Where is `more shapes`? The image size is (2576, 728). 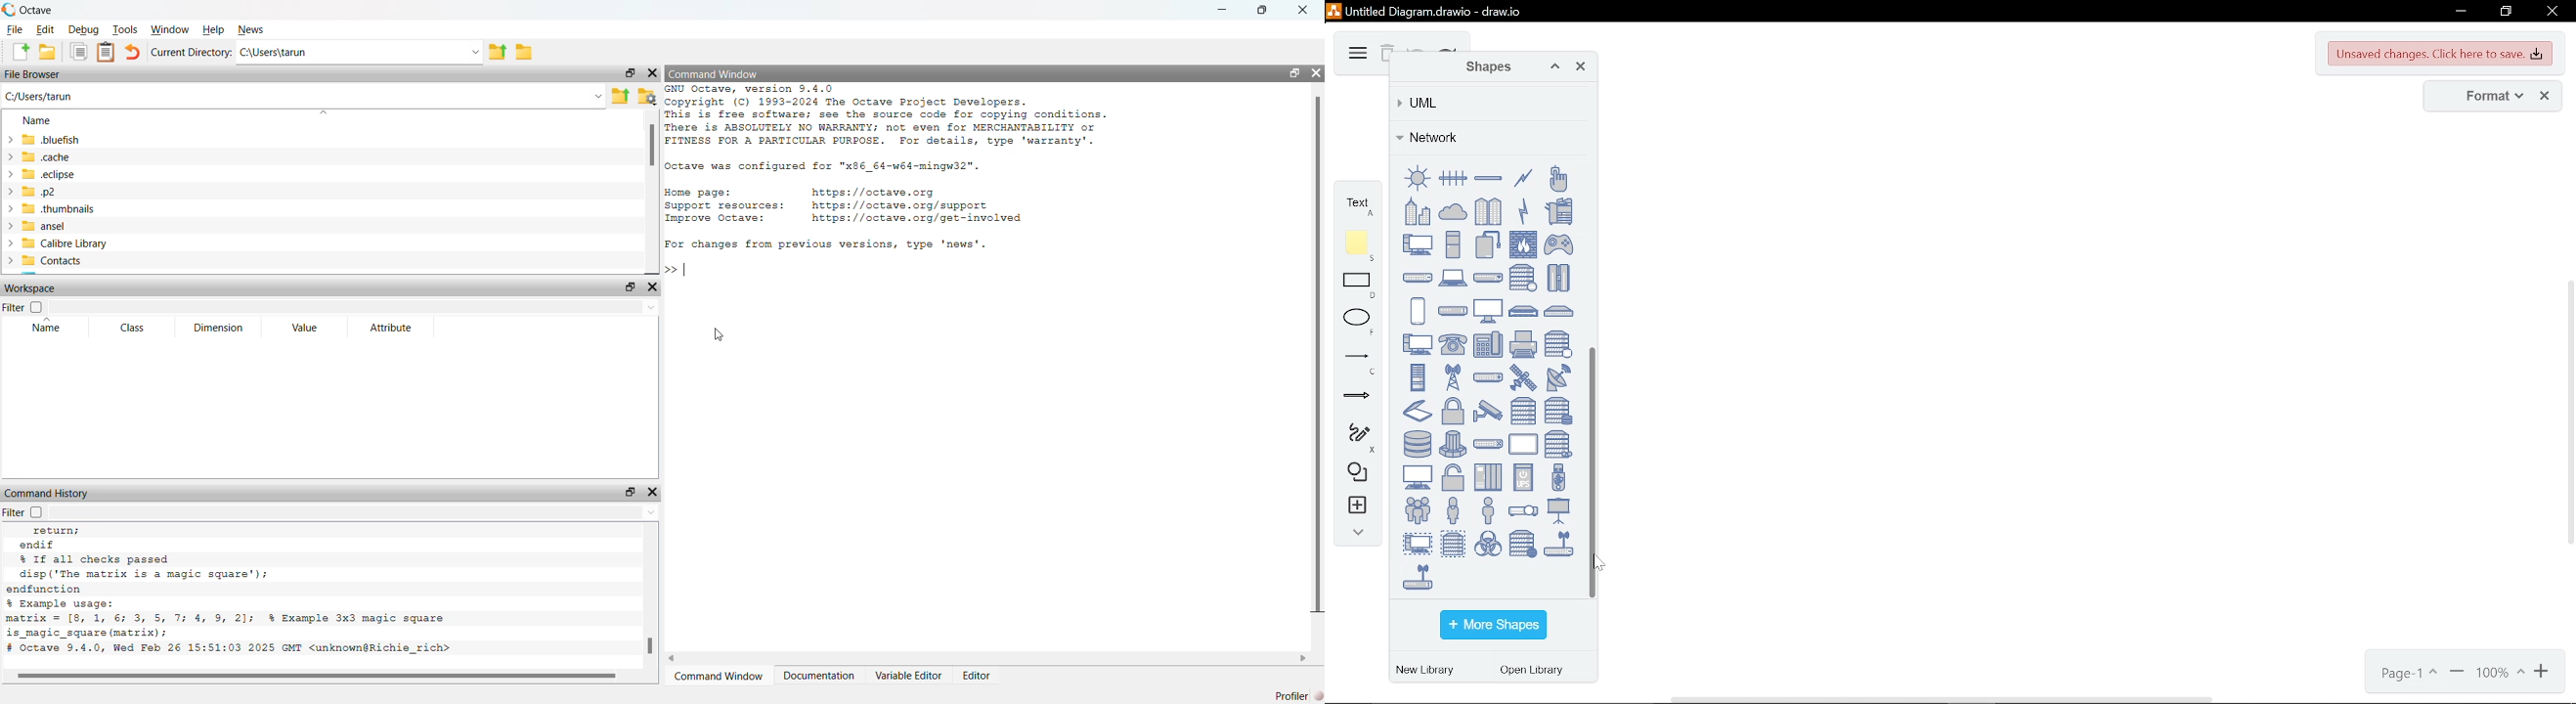 more shapes is located at coordinates (1493, 626).